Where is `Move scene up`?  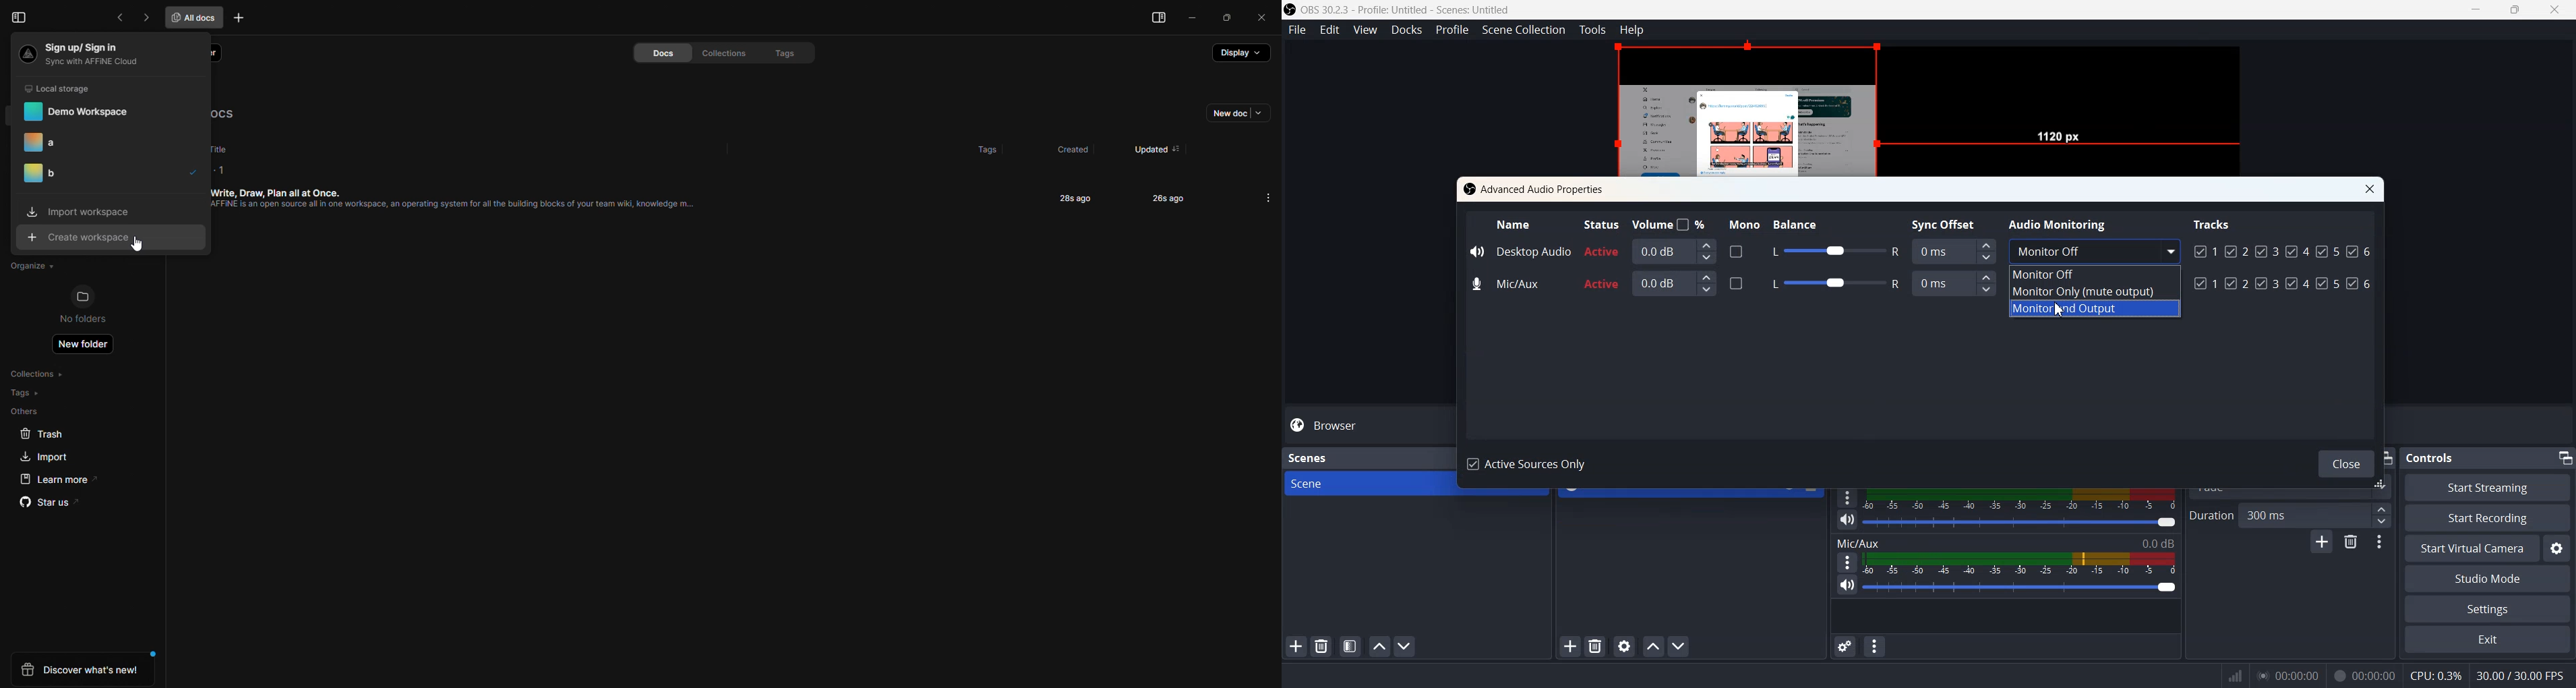
Move scene up is located at coordinates (1378, 646).